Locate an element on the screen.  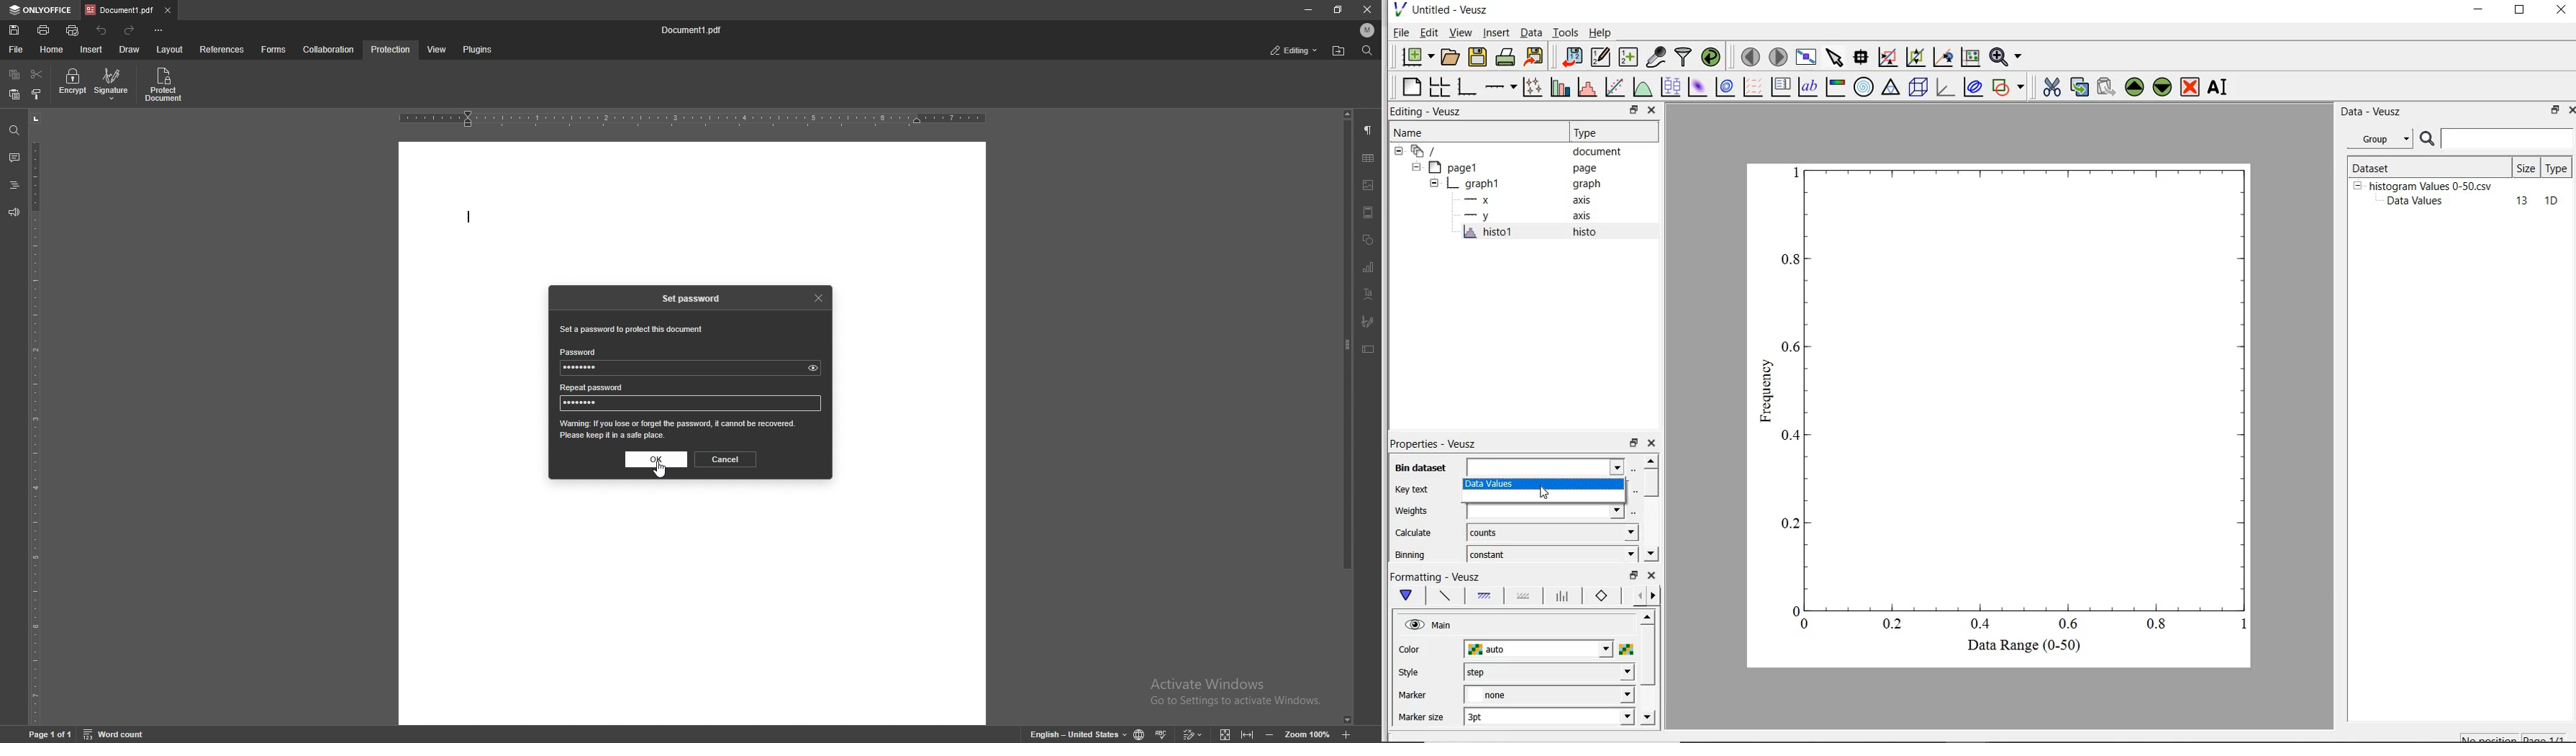
Calculate is located at coordinates (1414, 534).